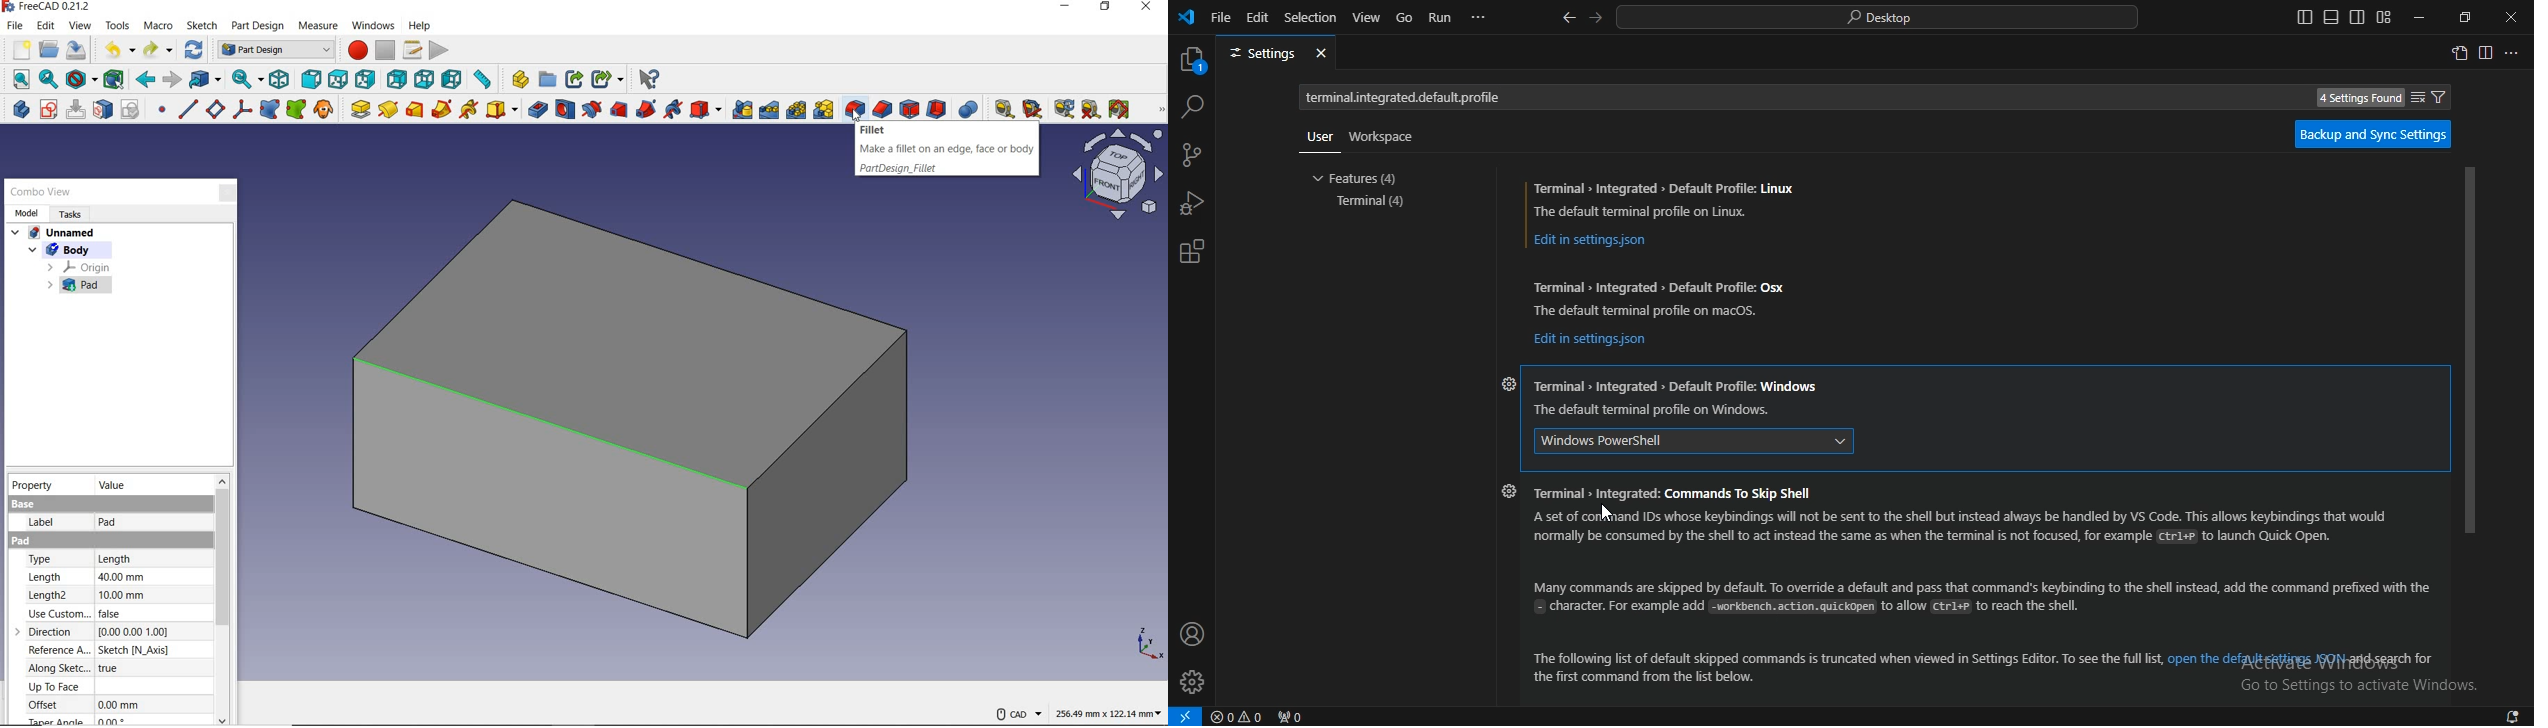  I want to click on isometric, so click(280, 79).